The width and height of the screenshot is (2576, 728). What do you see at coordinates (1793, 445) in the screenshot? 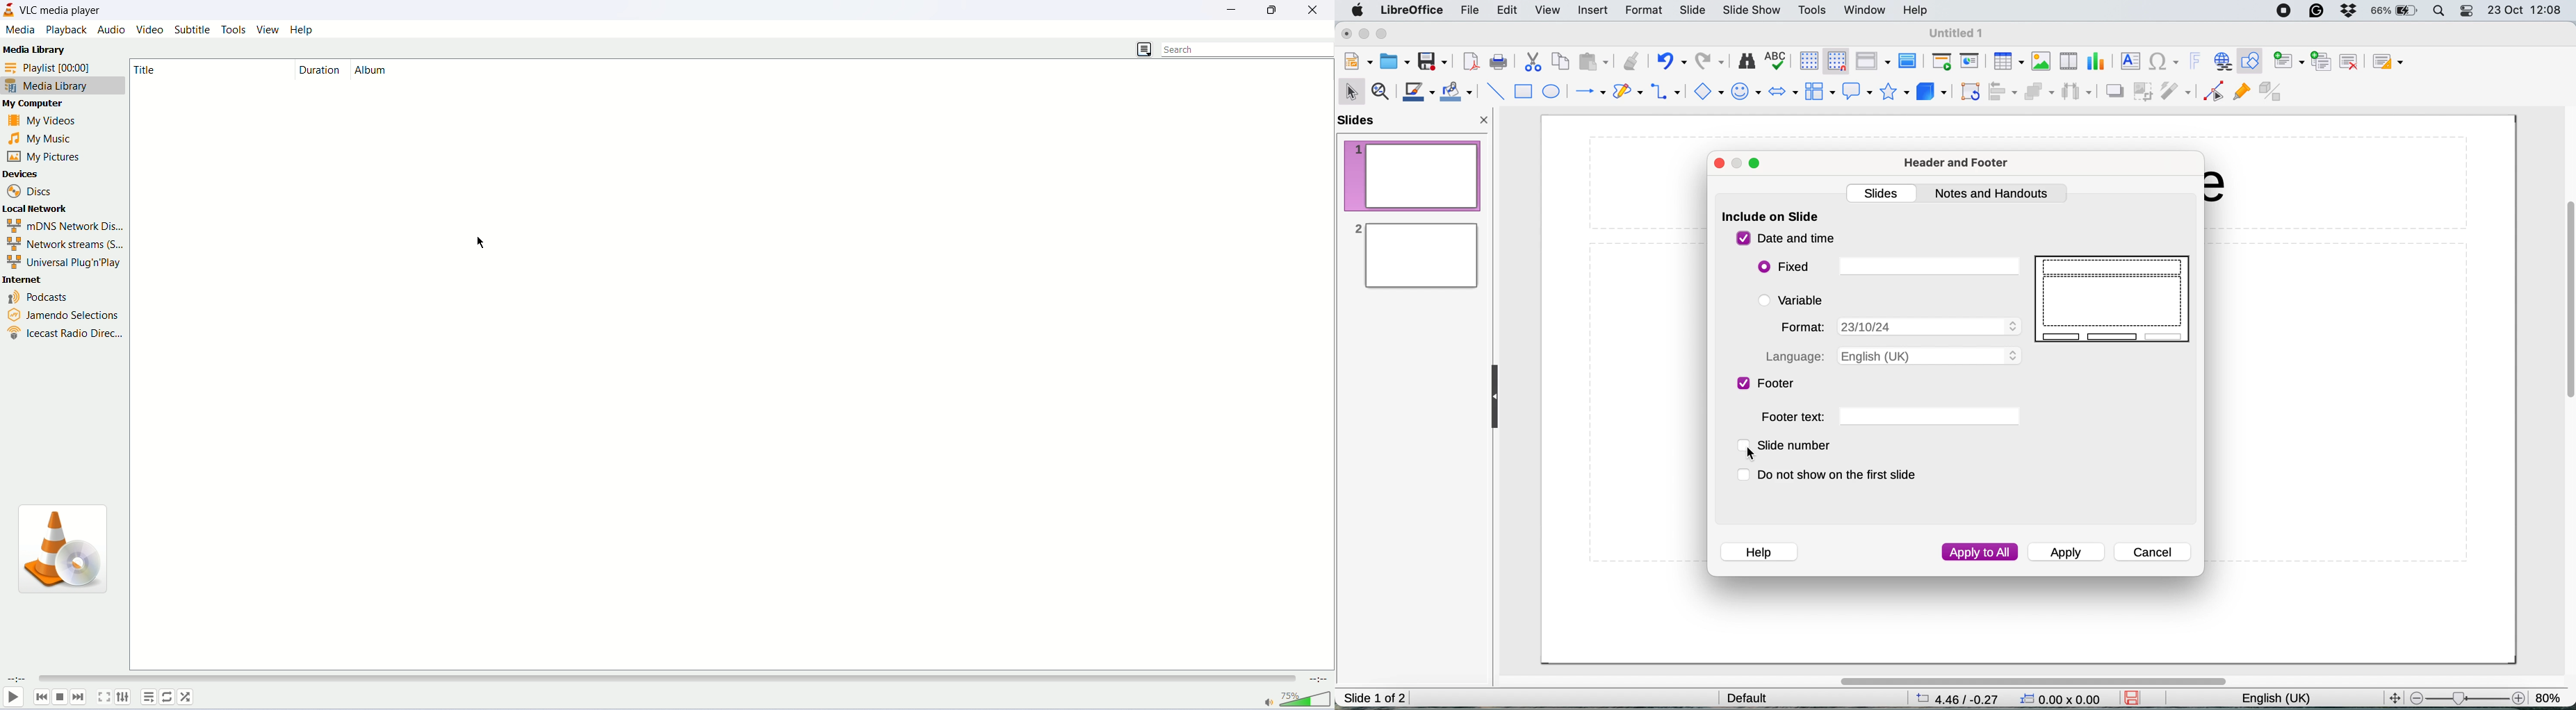
I see `slide number` at bounding box center [1793, 445].